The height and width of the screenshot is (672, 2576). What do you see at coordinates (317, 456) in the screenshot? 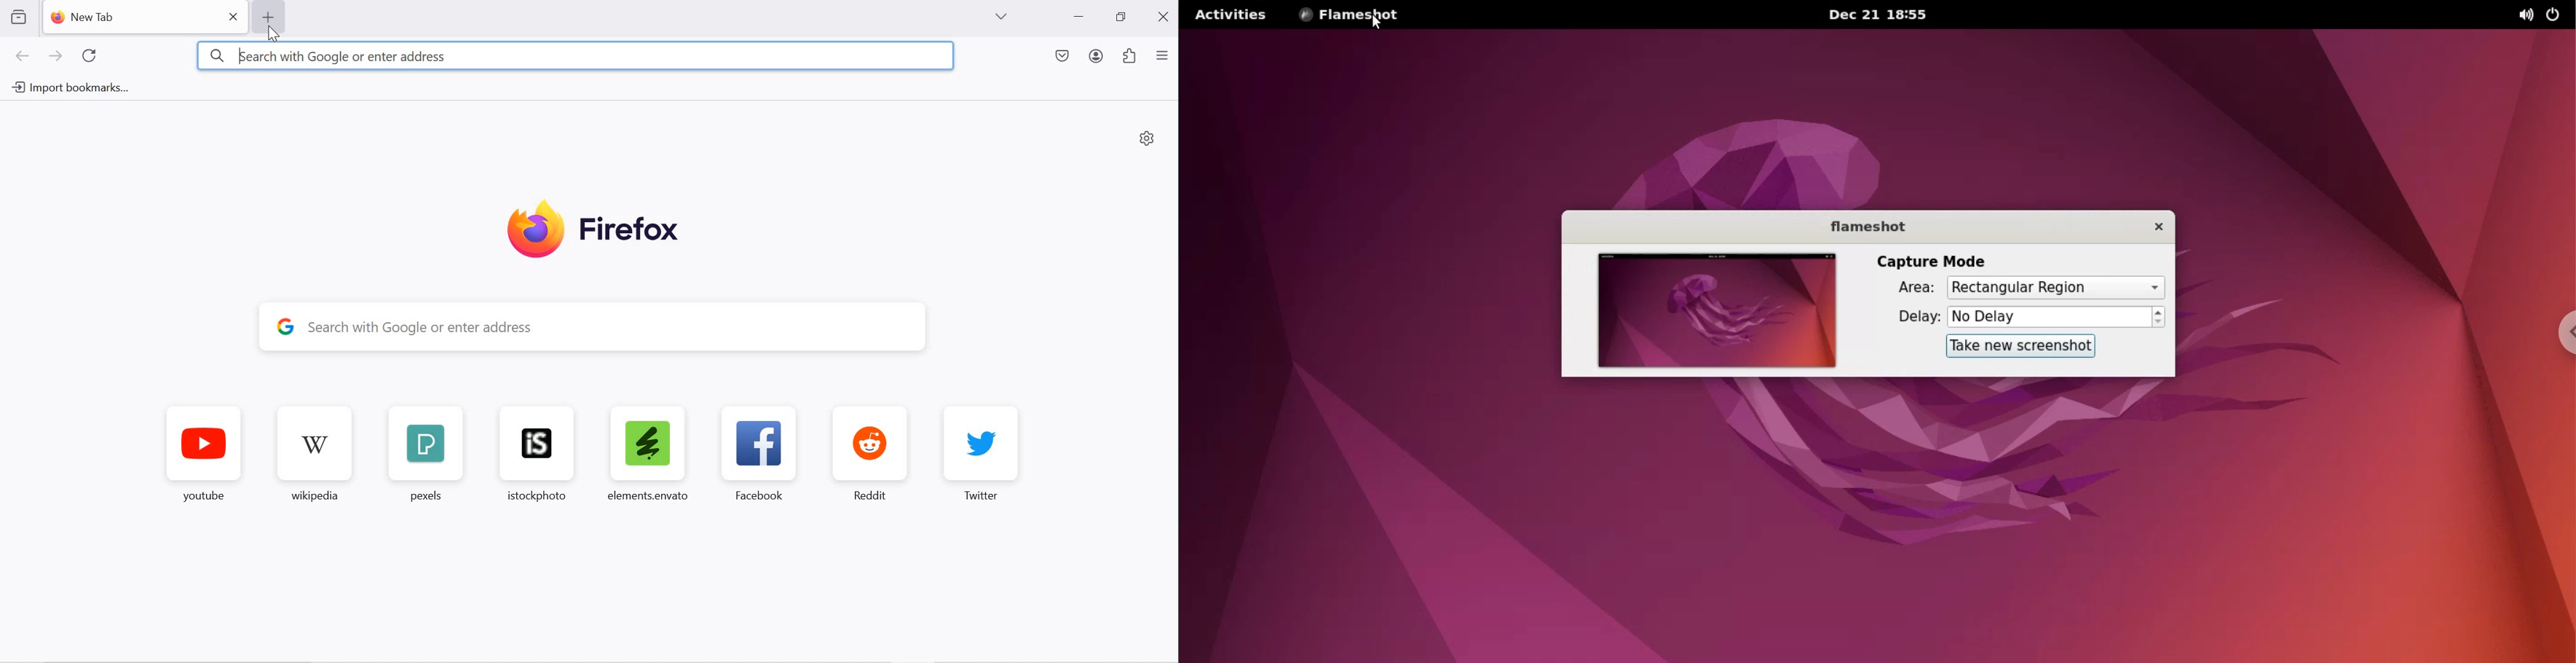
I see `wikipedia favorite` at bounding box center [317, 456].